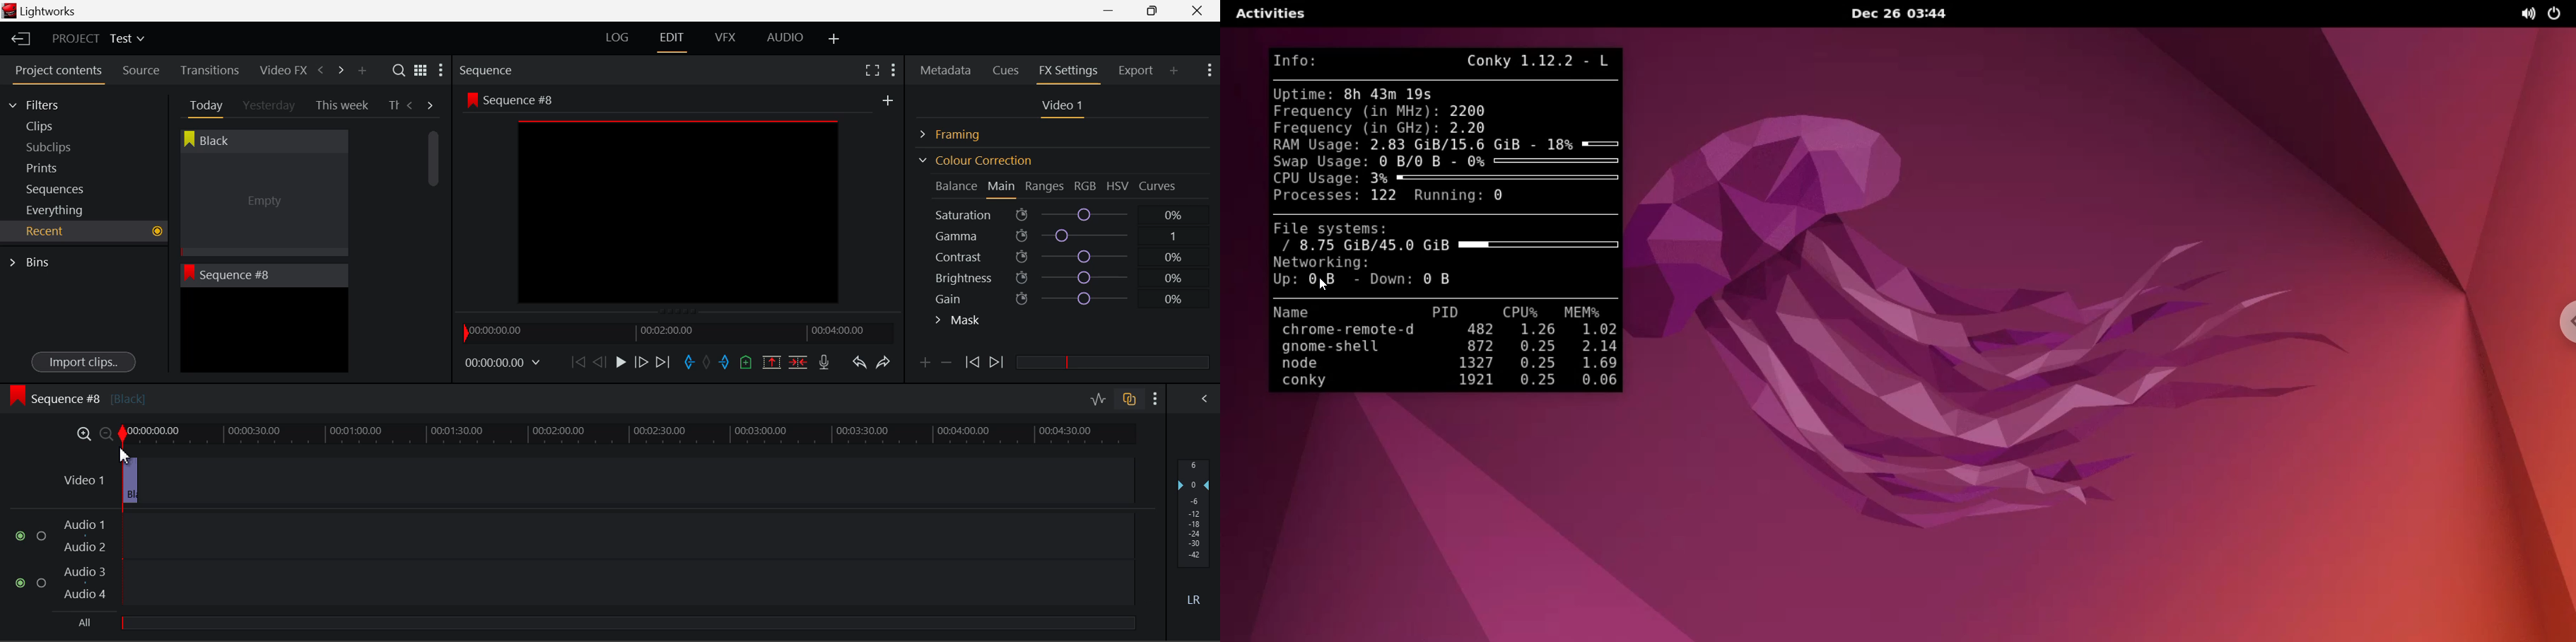  What do you see at coordinates (99, 39) in the screenshot?
I see `Project Title` at bounding box center [99, 39].